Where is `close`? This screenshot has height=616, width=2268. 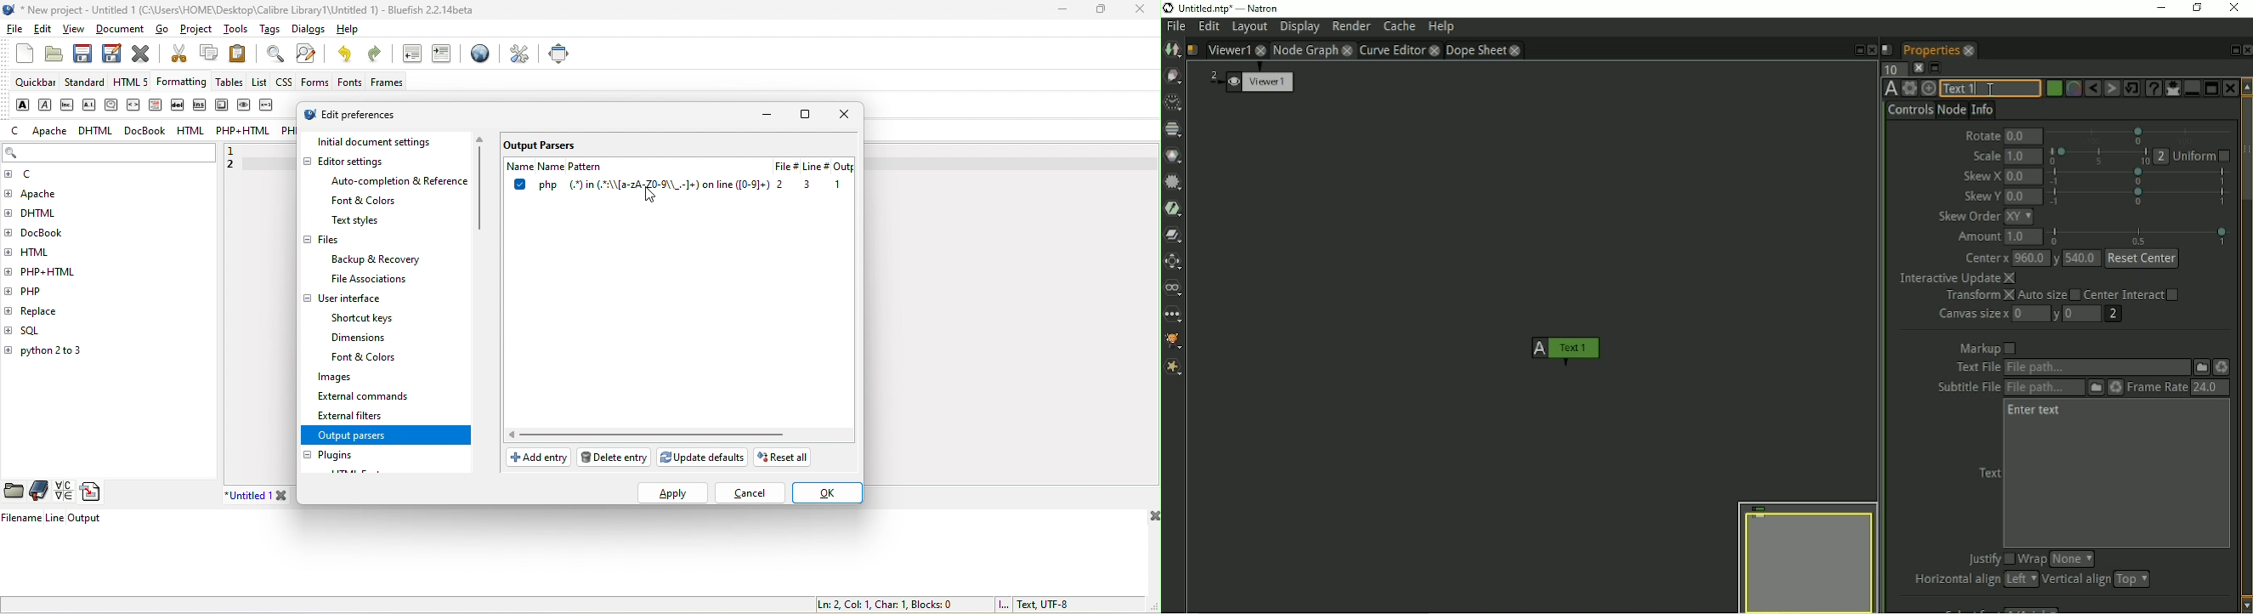
close is located at coordinates (1970, 50).